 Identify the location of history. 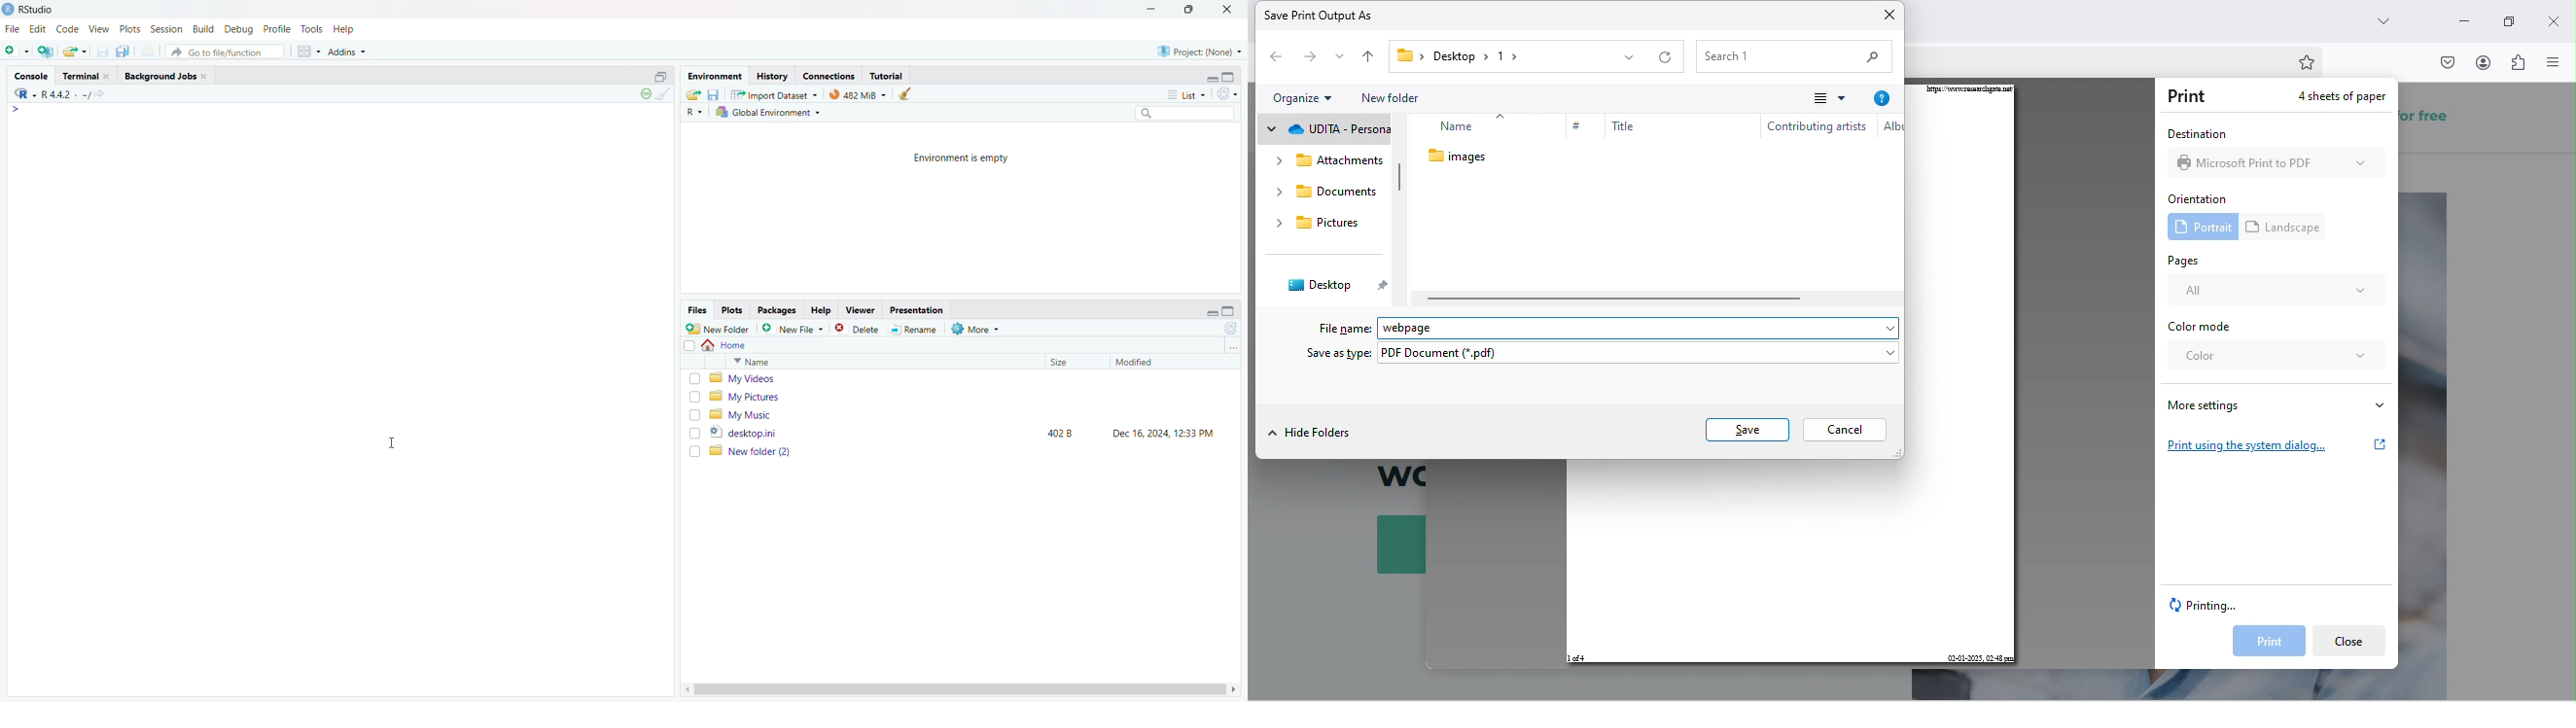
(772, 75).